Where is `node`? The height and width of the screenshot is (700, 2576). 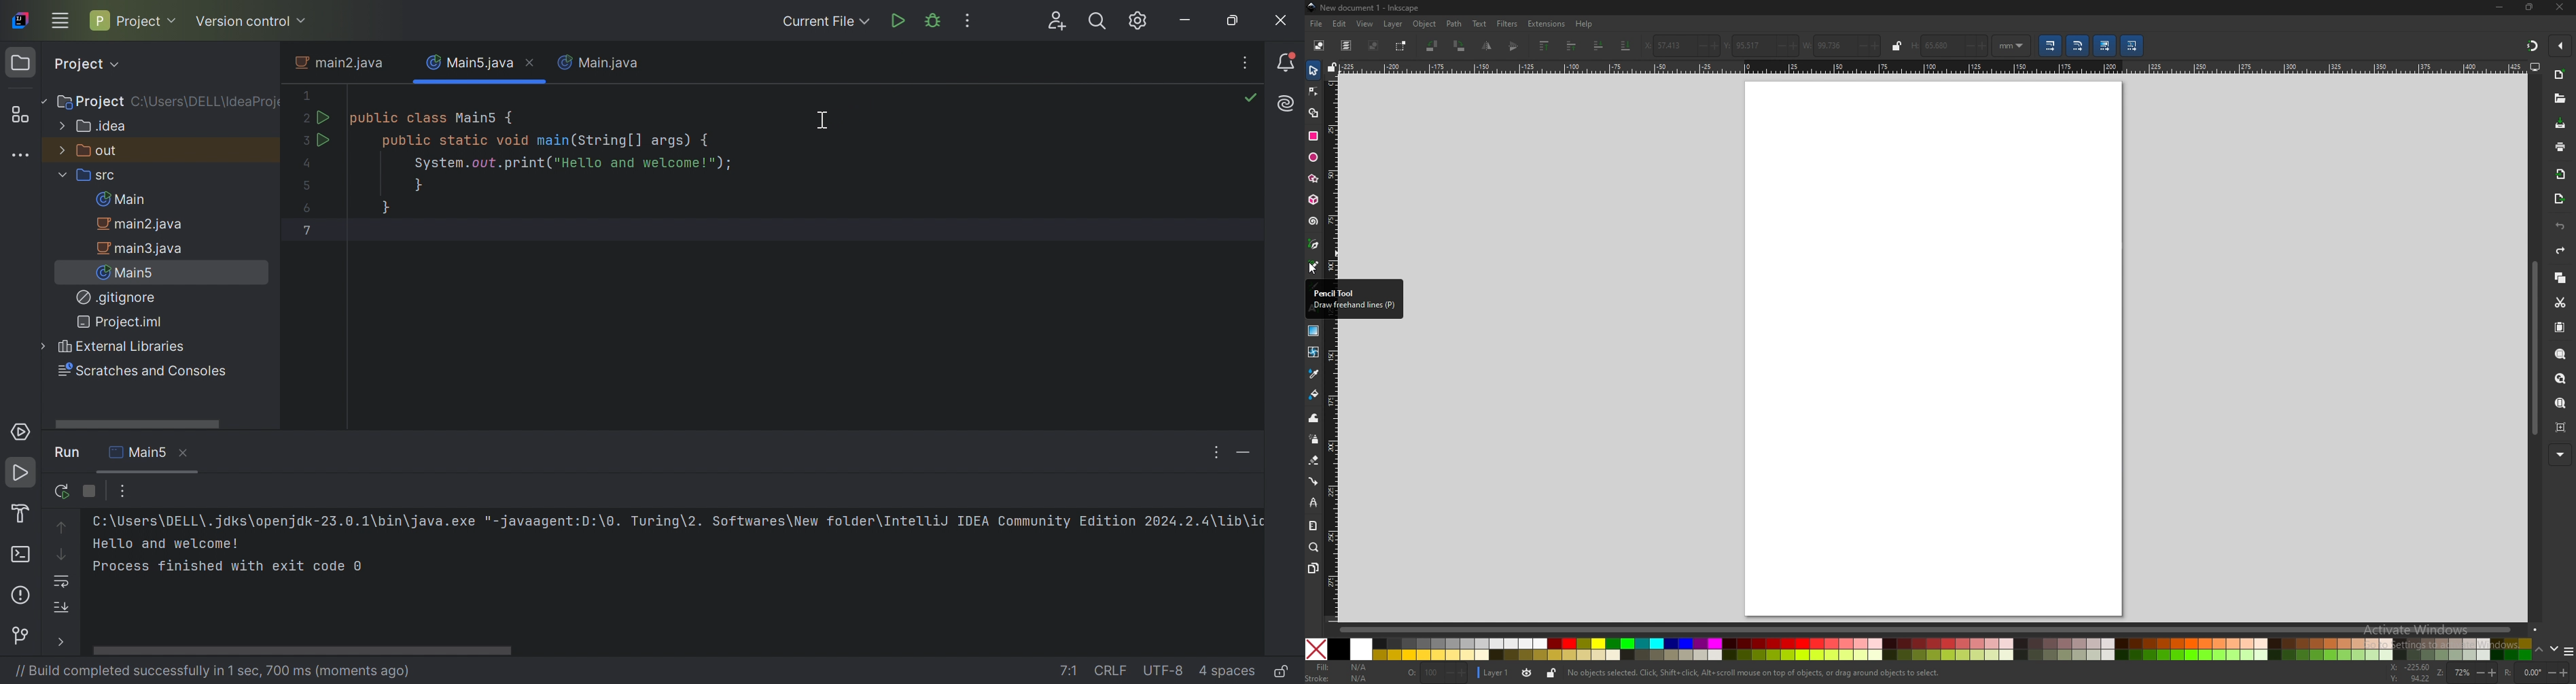
node is located at coordinates (1315, 91).